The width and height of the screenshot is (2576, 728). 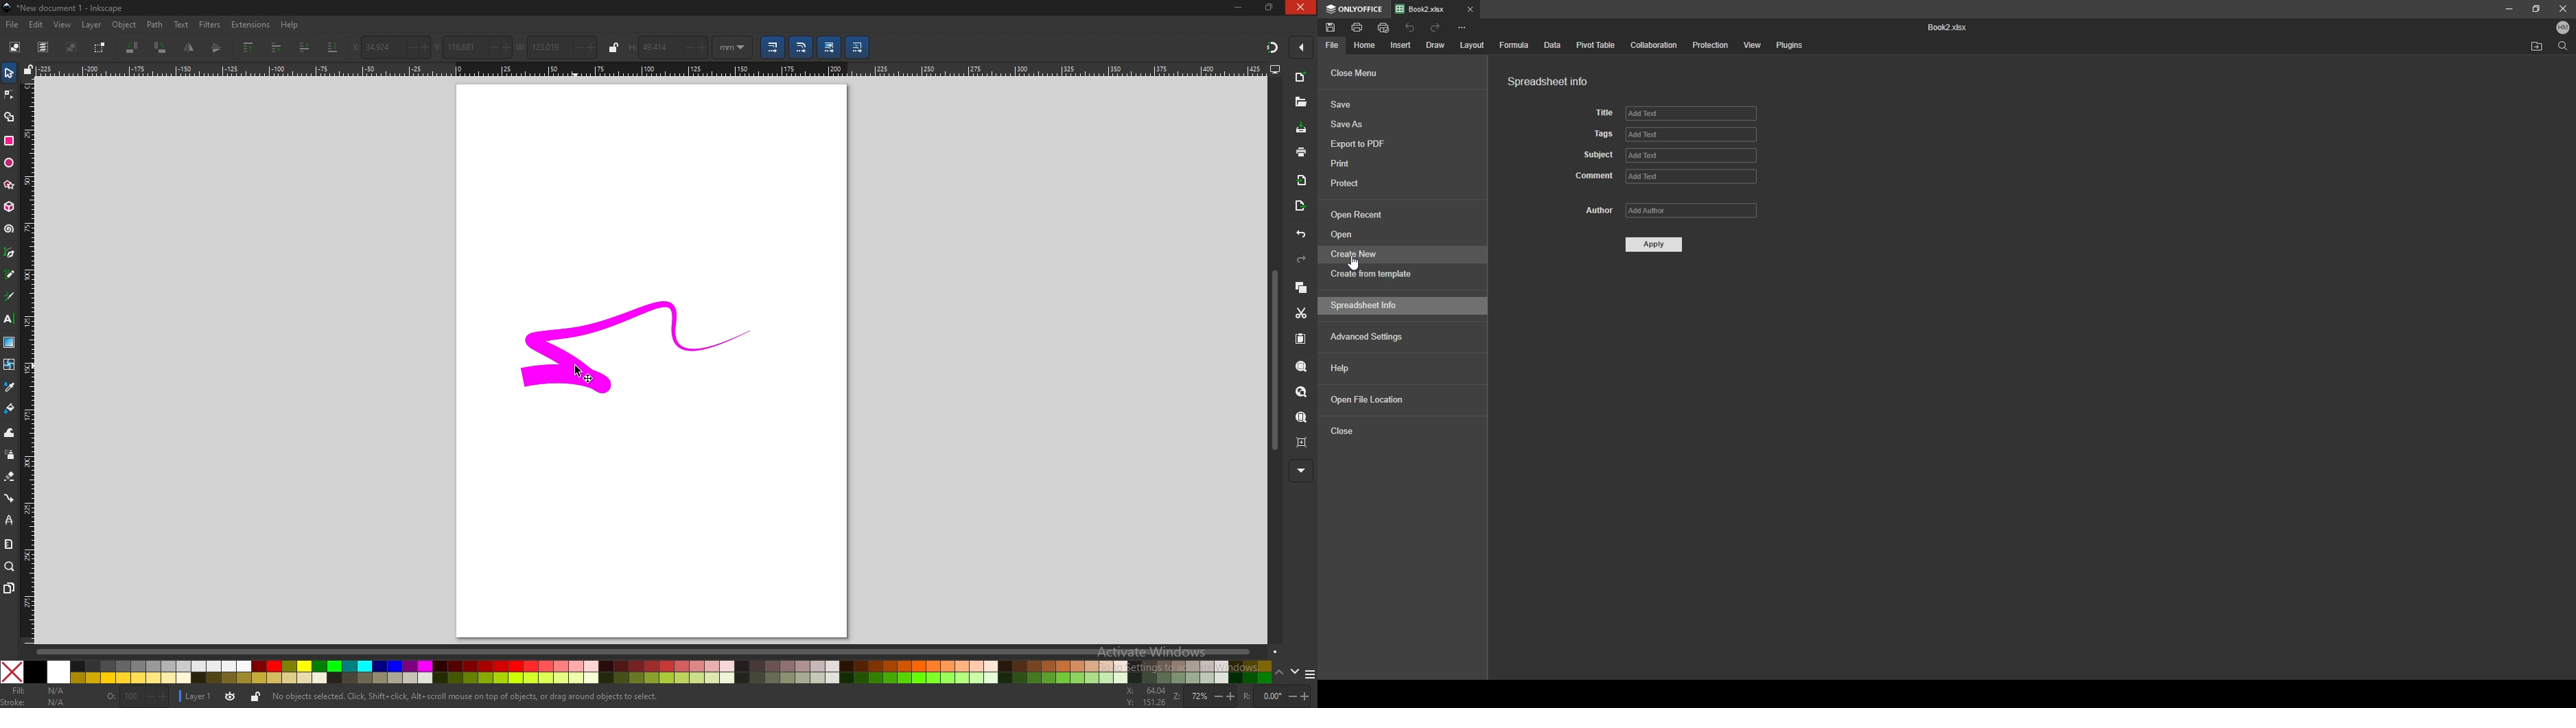 What do you see at coordinates (1401, 123) in the screenshot?
I see `save as` at bounding box center [1401, 123].